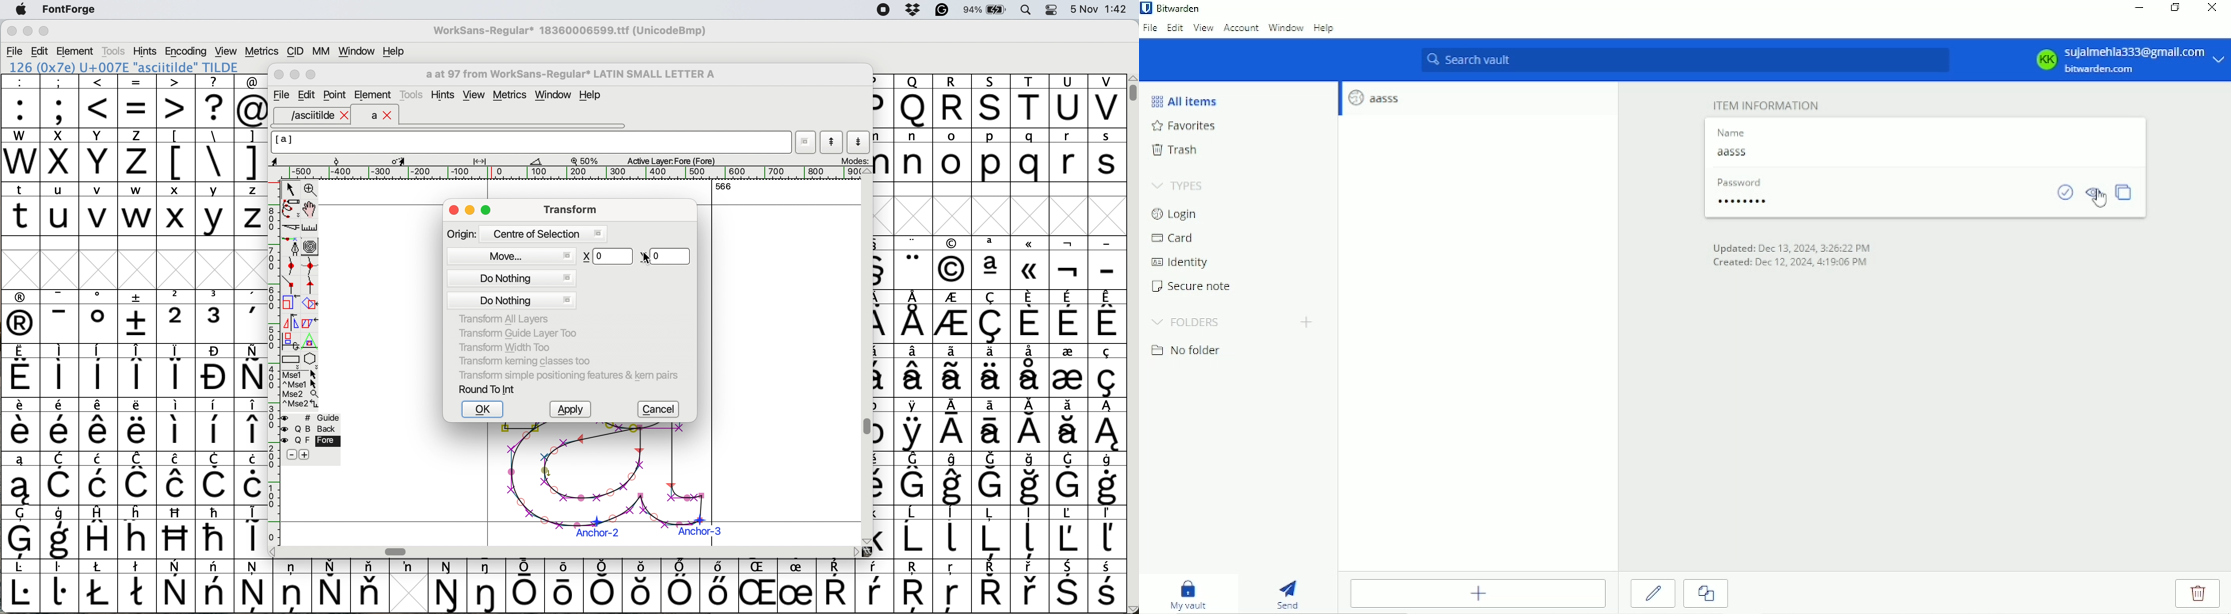 Image resolution: width=2240 pixels, height=616 pixels. Describe the element at coordinates (1184, 354) in the screenshot. I see `No folder` at that location.